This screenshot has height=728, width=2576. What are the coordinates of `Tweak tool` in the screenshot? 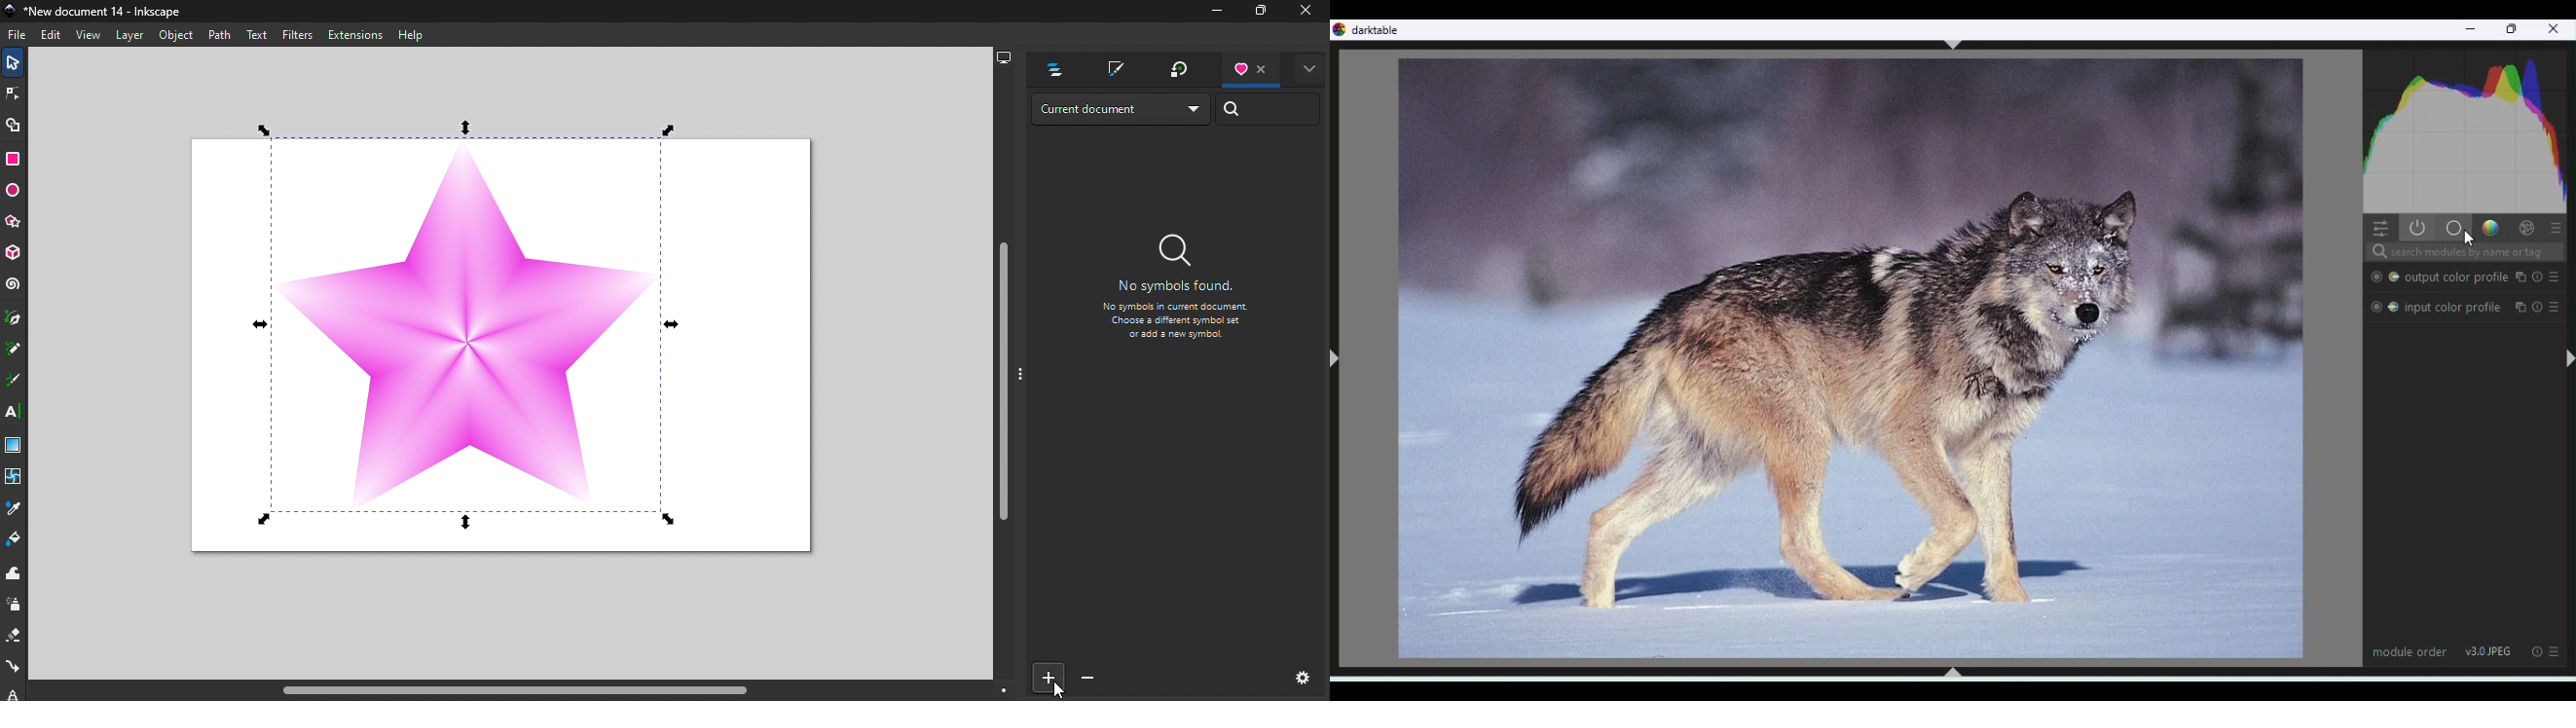 It's located at (17, 572).